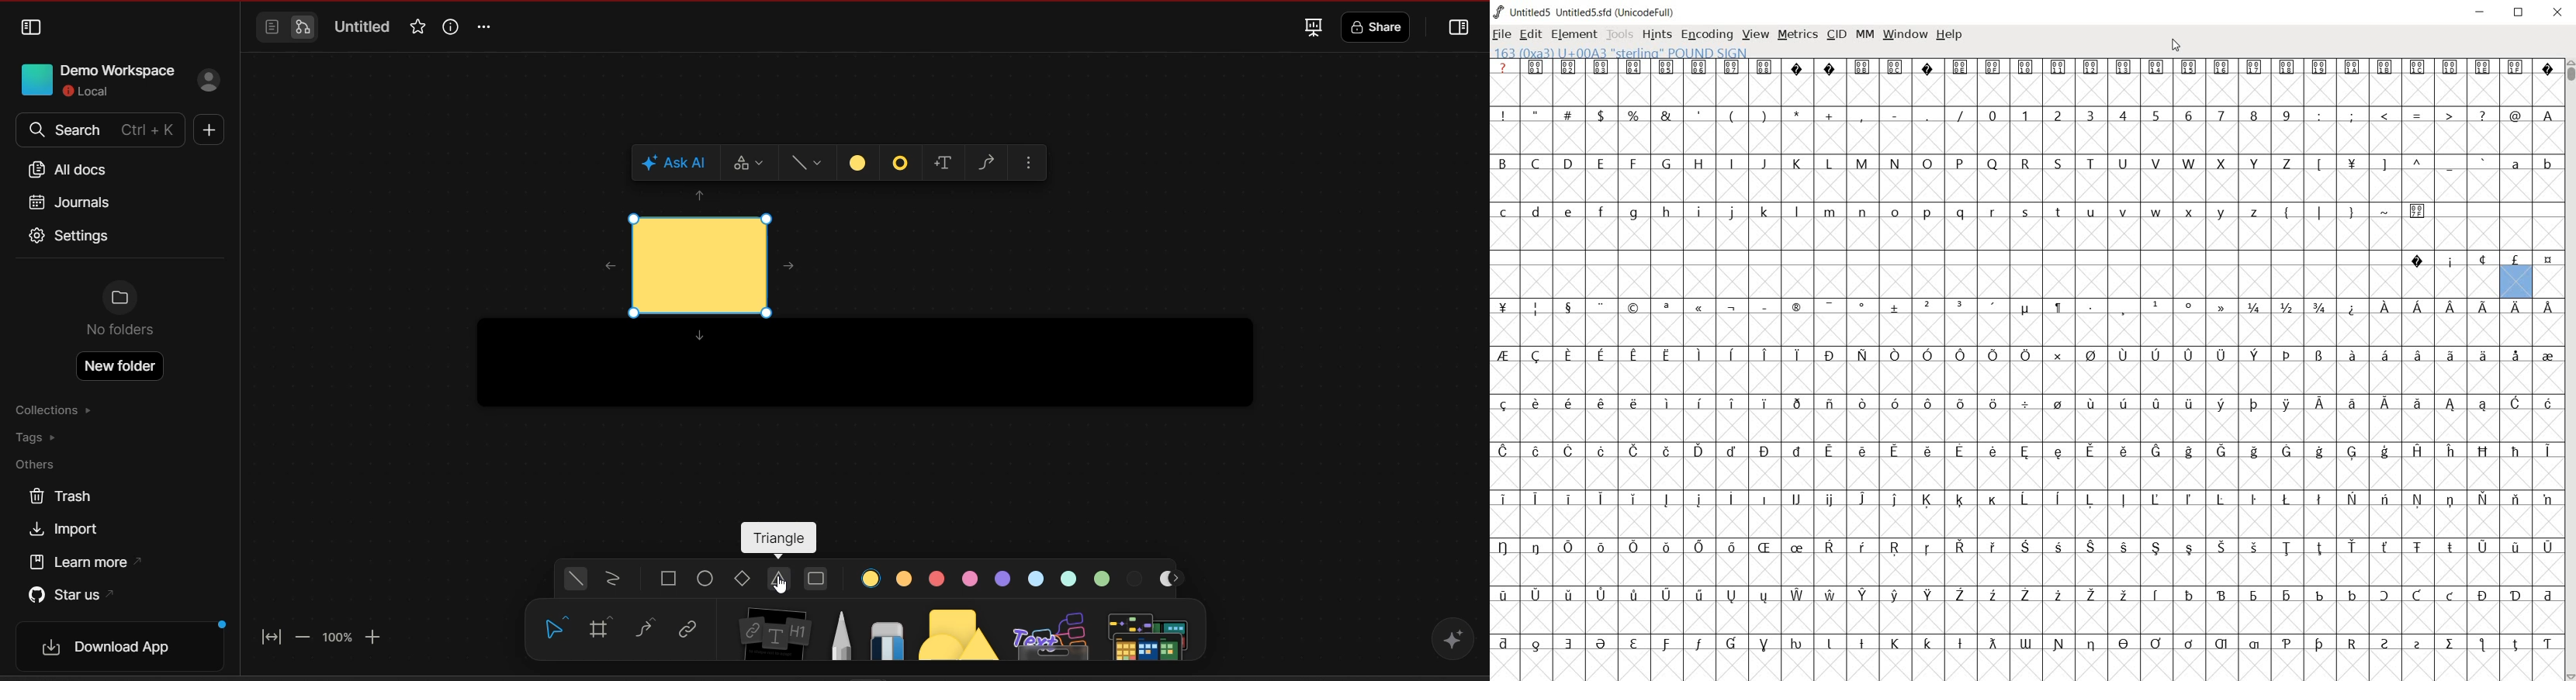 The image size is (2576, 700). What do you see at coordinates (969, 579) in the screenshot?
I see `color 4` at bounding box center [969, 579].